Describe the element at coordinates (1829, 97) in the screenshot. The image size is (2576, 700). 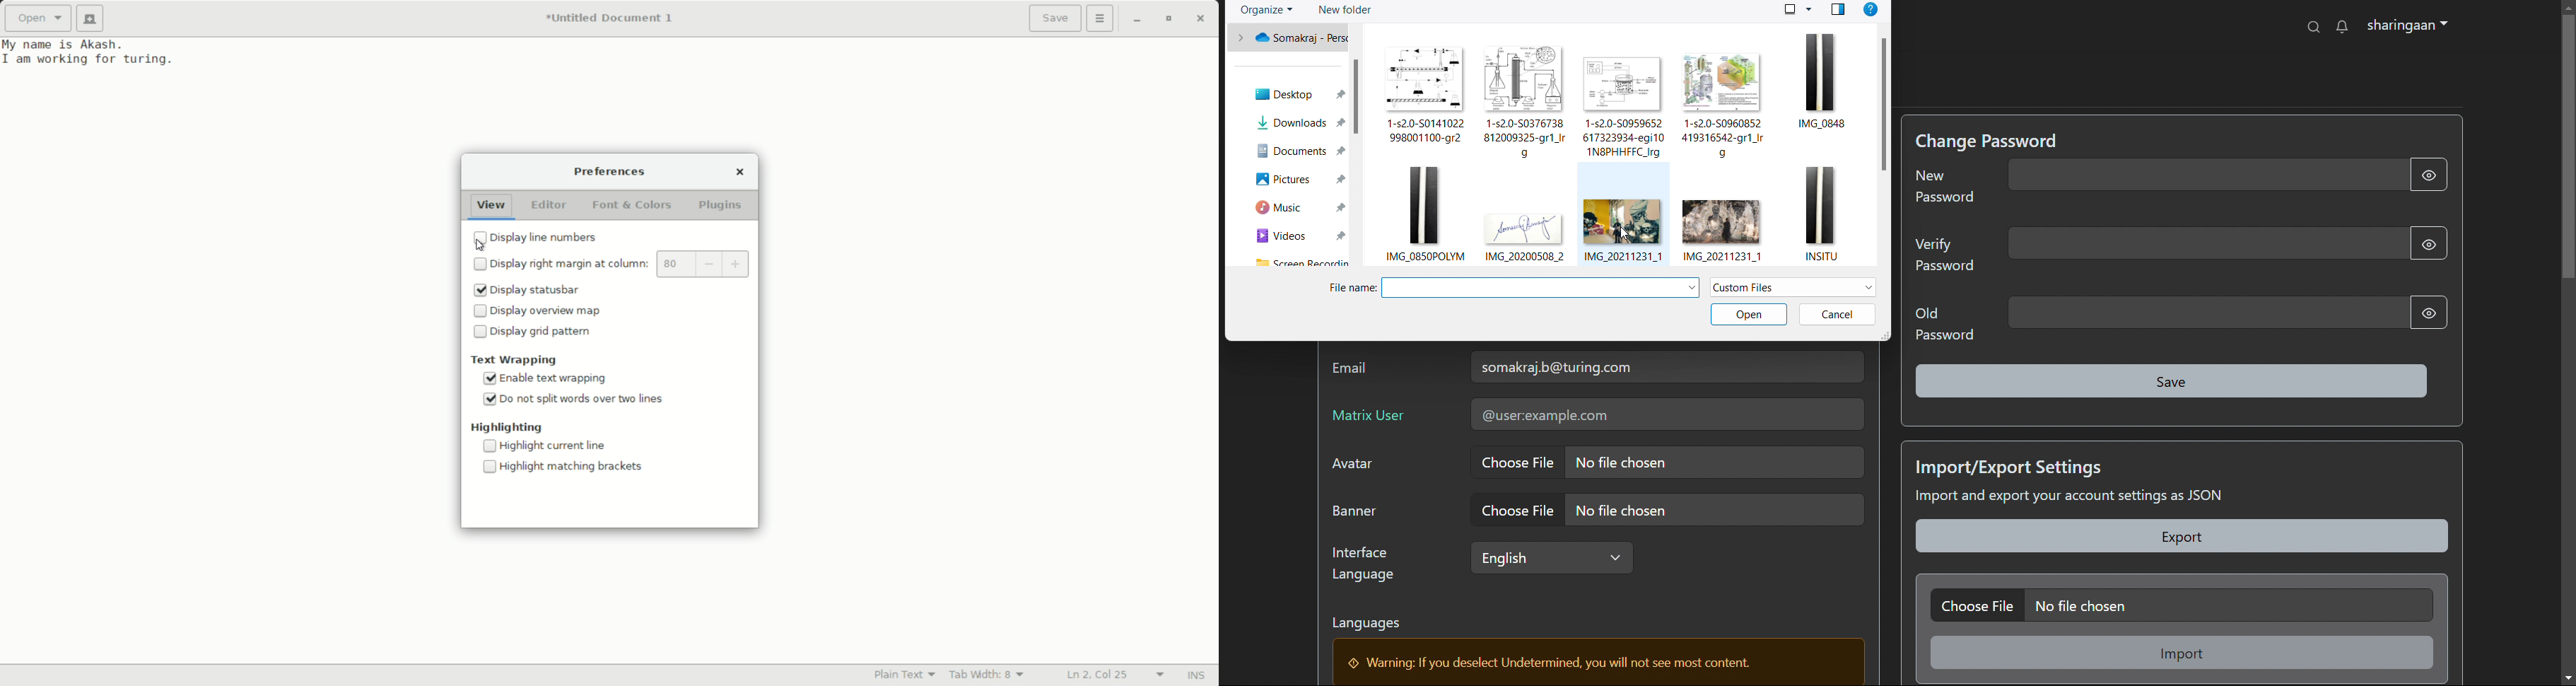
I see `image 5` at that location.